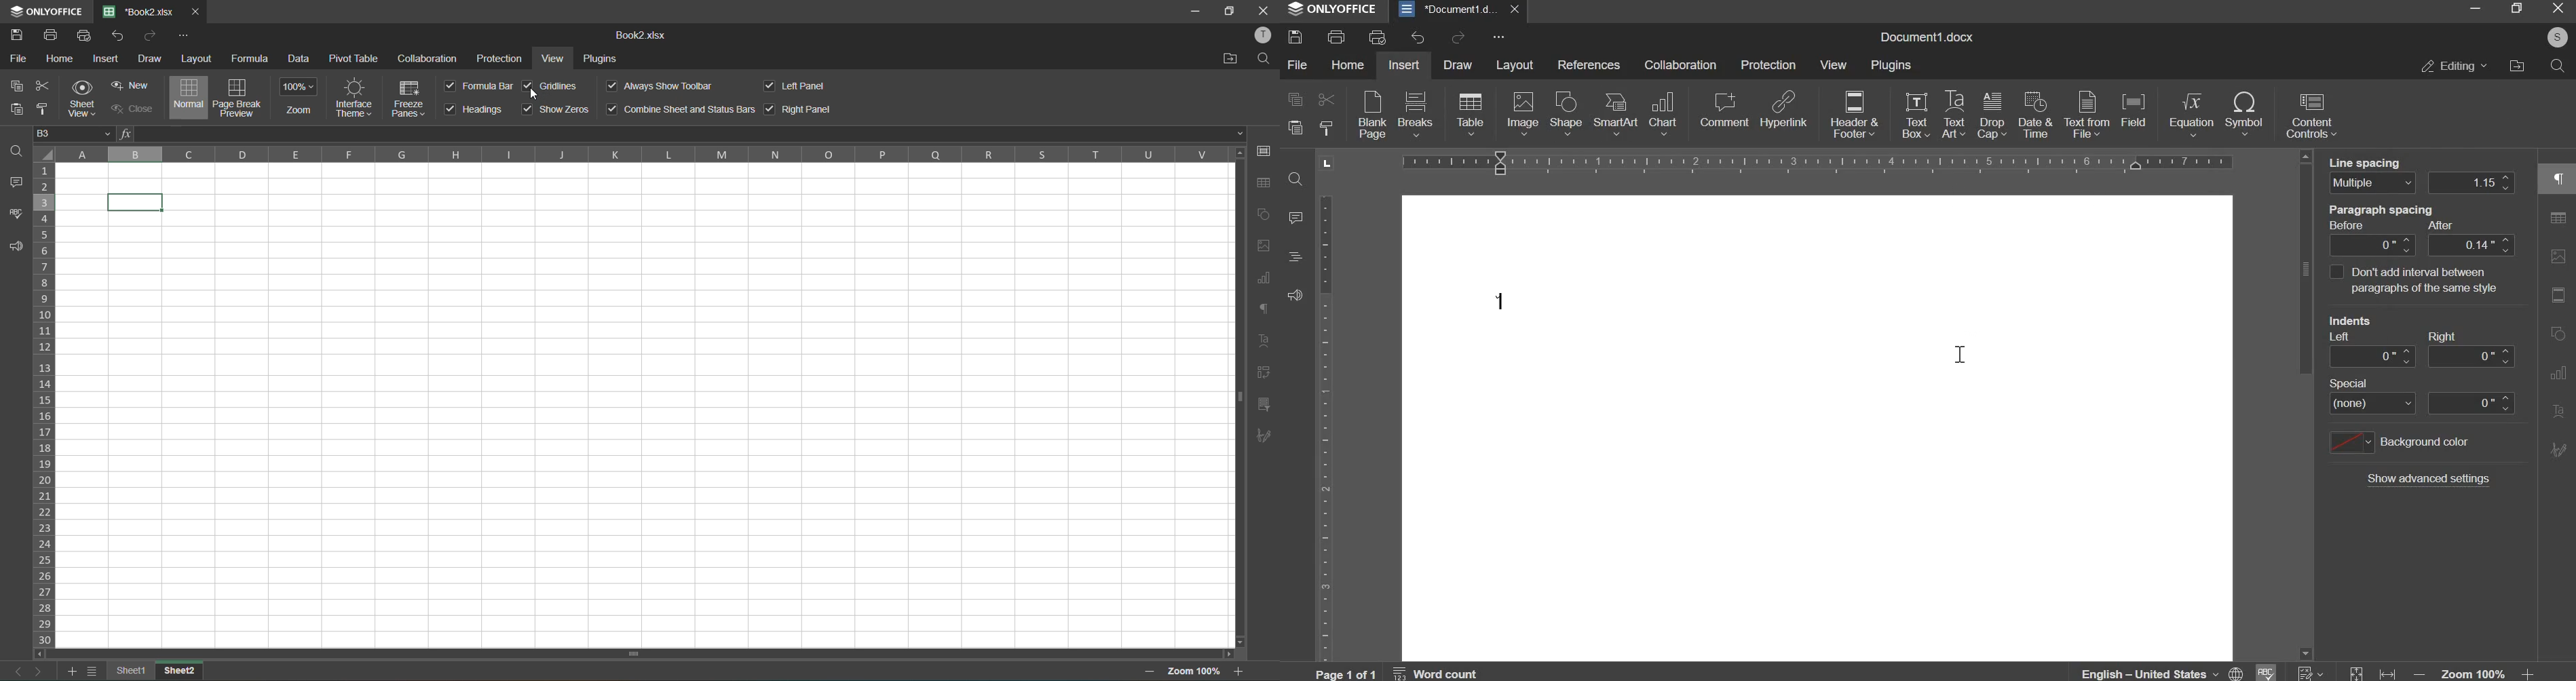 Image resolution: width=2576 pixels, height=700 pixels. I want to click on sheet view, so click(87, 99).